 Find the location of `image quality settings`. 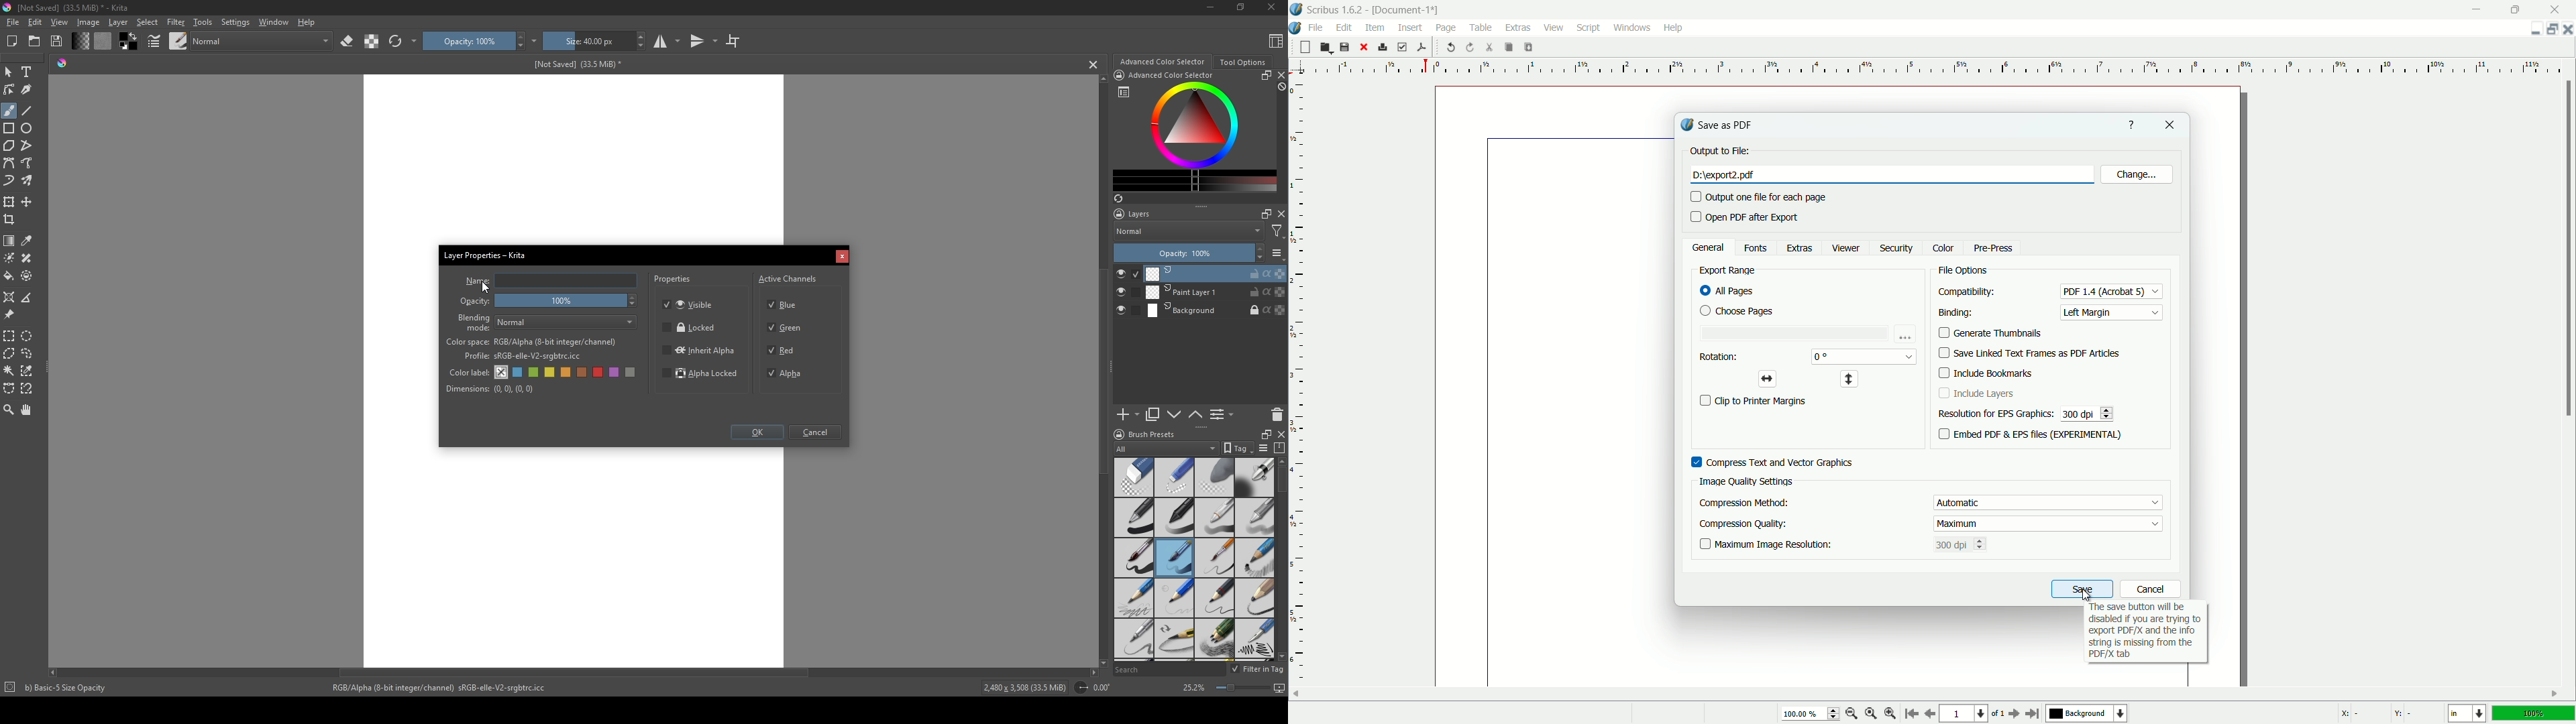

image quality settings is located at coordinates (1746, 481).